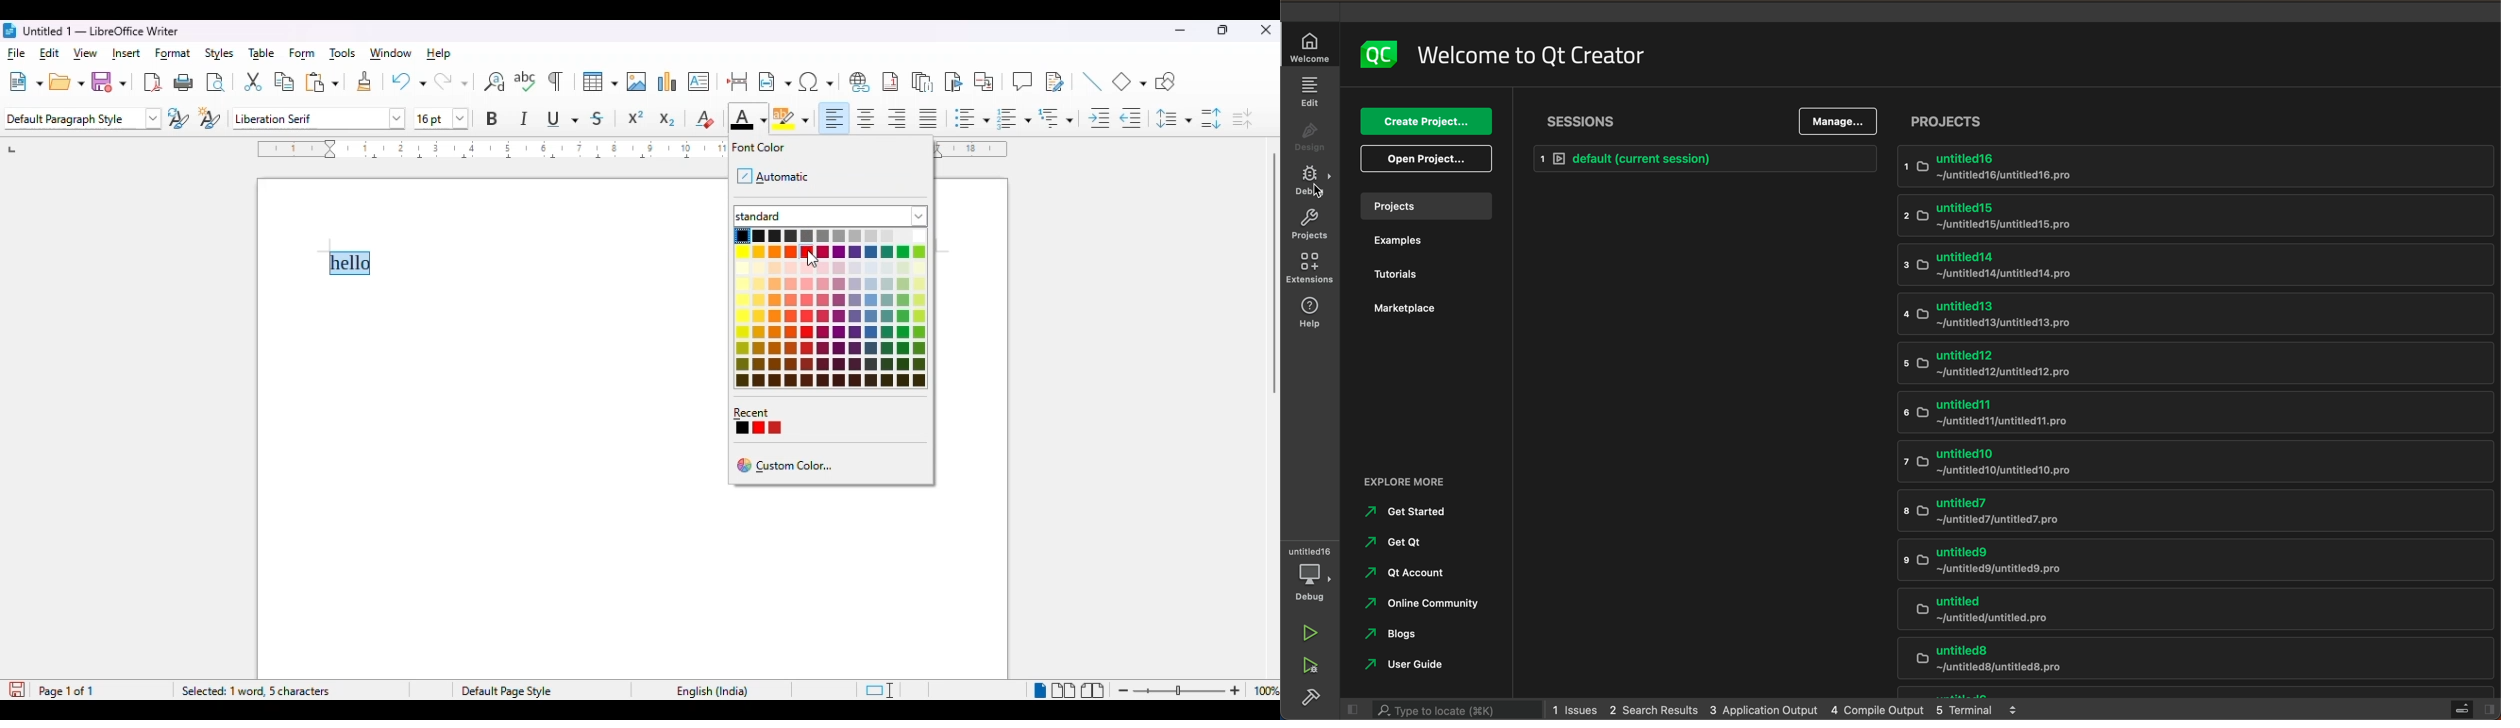 This screenshot has height=728, width=2520. What do you see at coordinates (1700, 157) in the screenshot?
I see `Default` at bounding box center [1700, 157].